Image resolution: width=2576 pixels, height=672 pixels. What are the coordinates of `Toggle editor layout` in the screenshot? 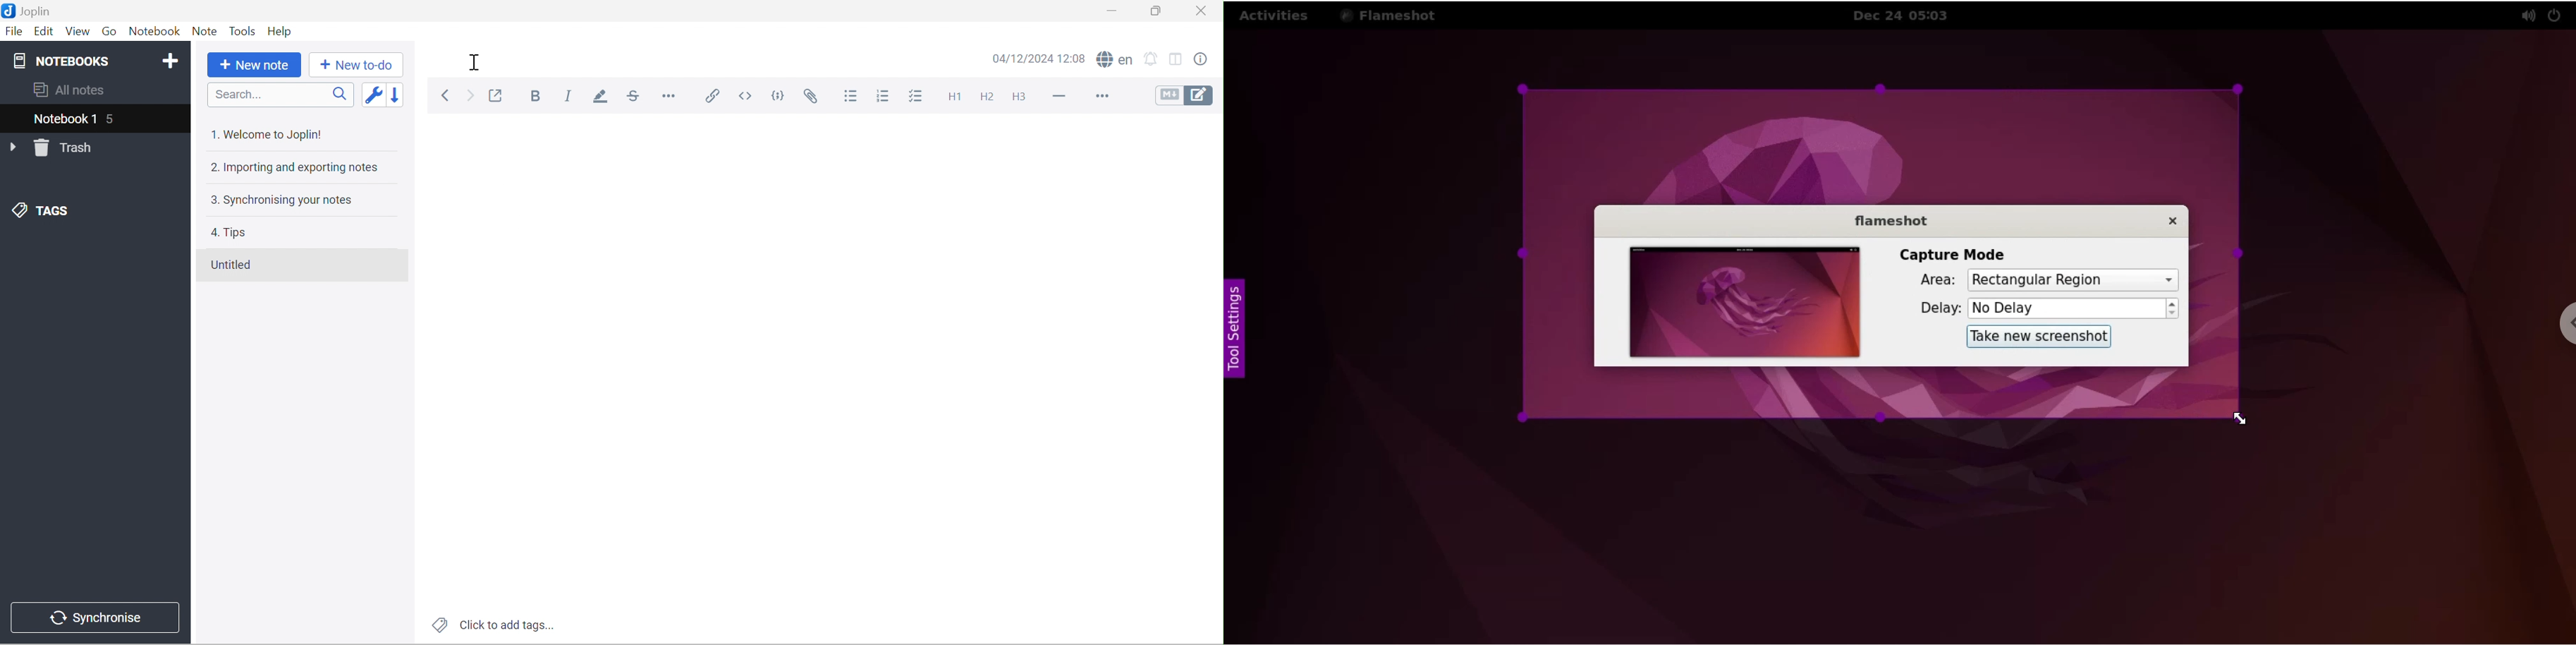 It's located at (1179, 57).